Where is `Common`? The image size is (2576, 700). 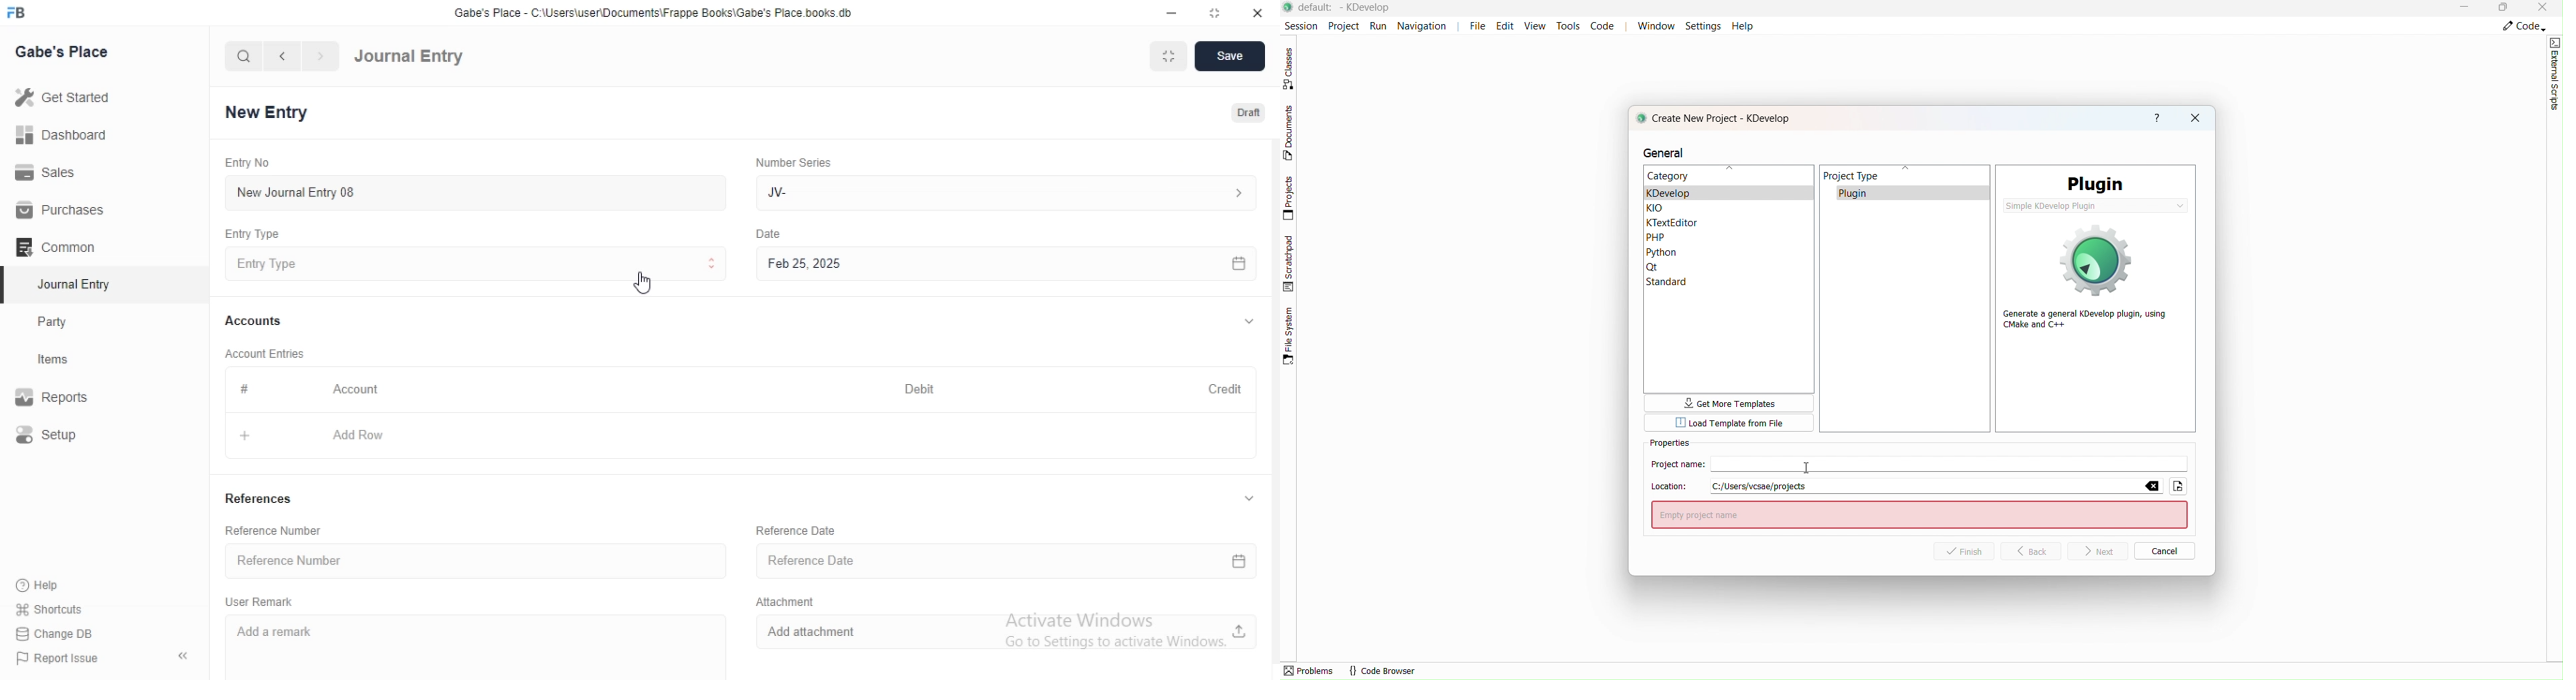
Common is located at coordinates (60, 247).